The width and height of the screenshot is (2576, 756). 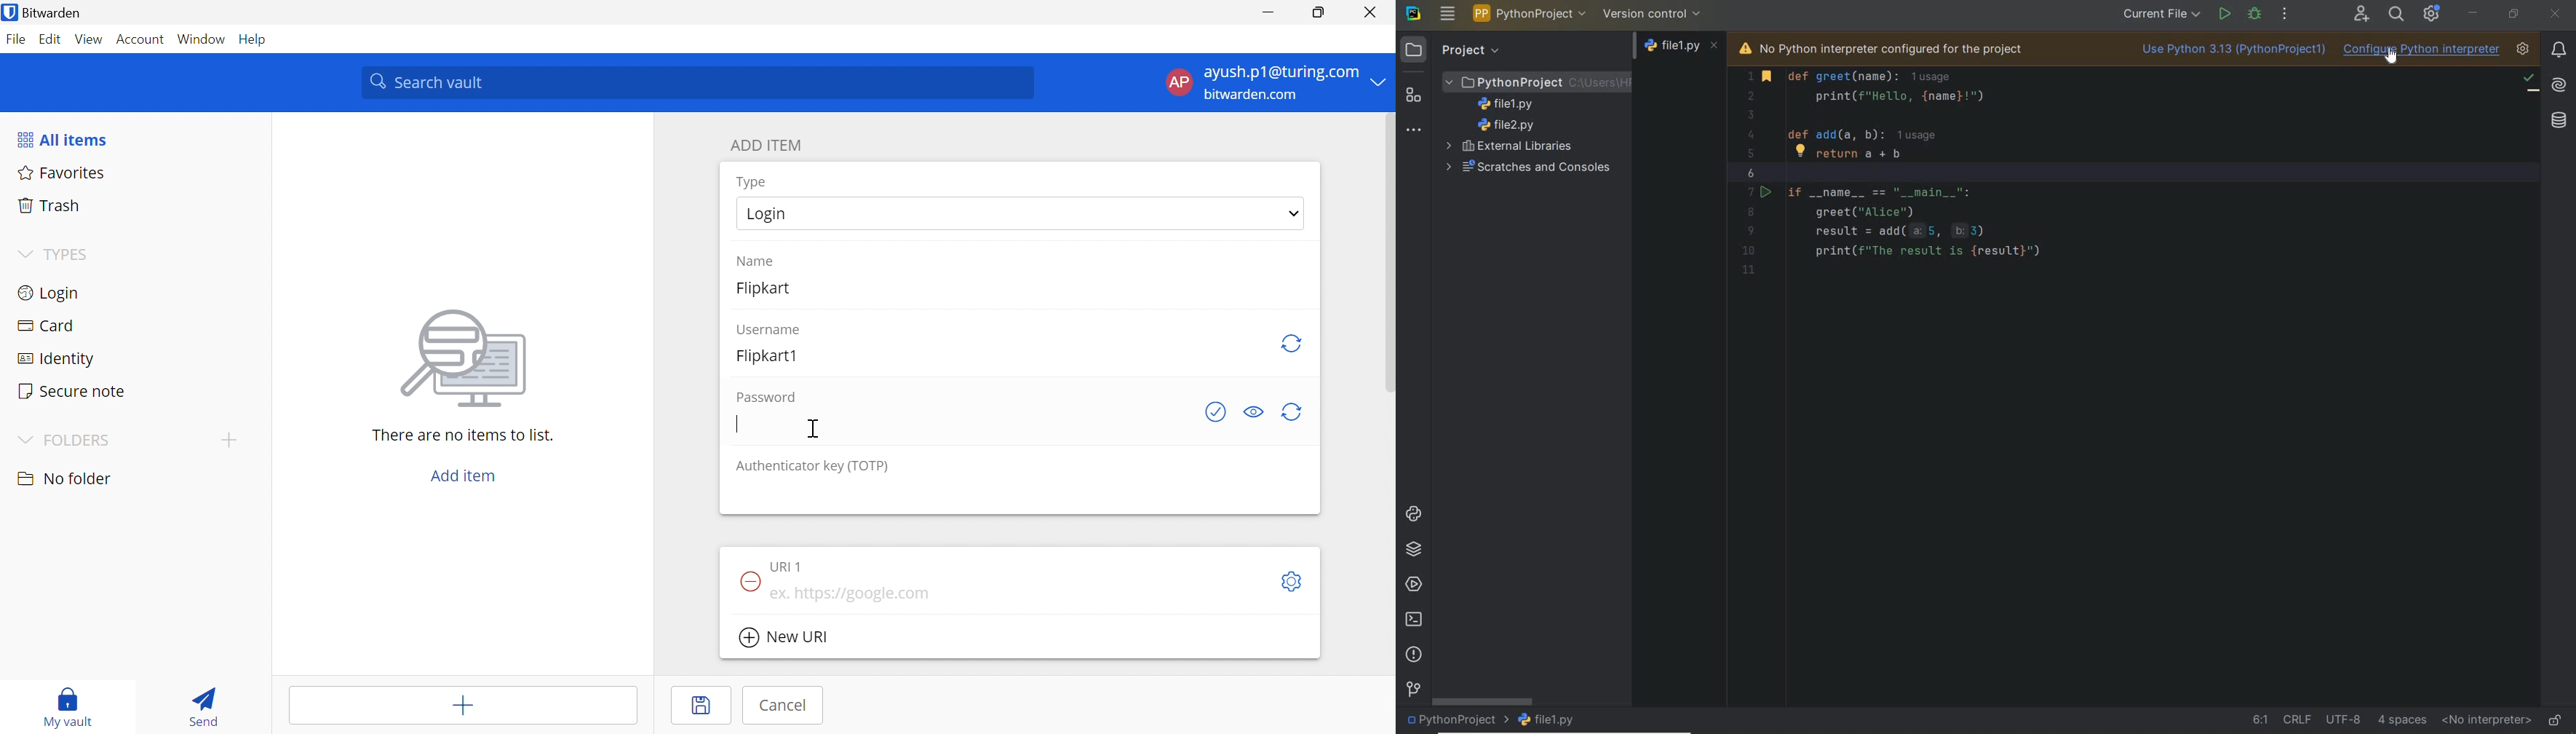 What do you see at coordinates (793, 639) in the screenshot?
I see `New URL` at bounding box center [793, 639].